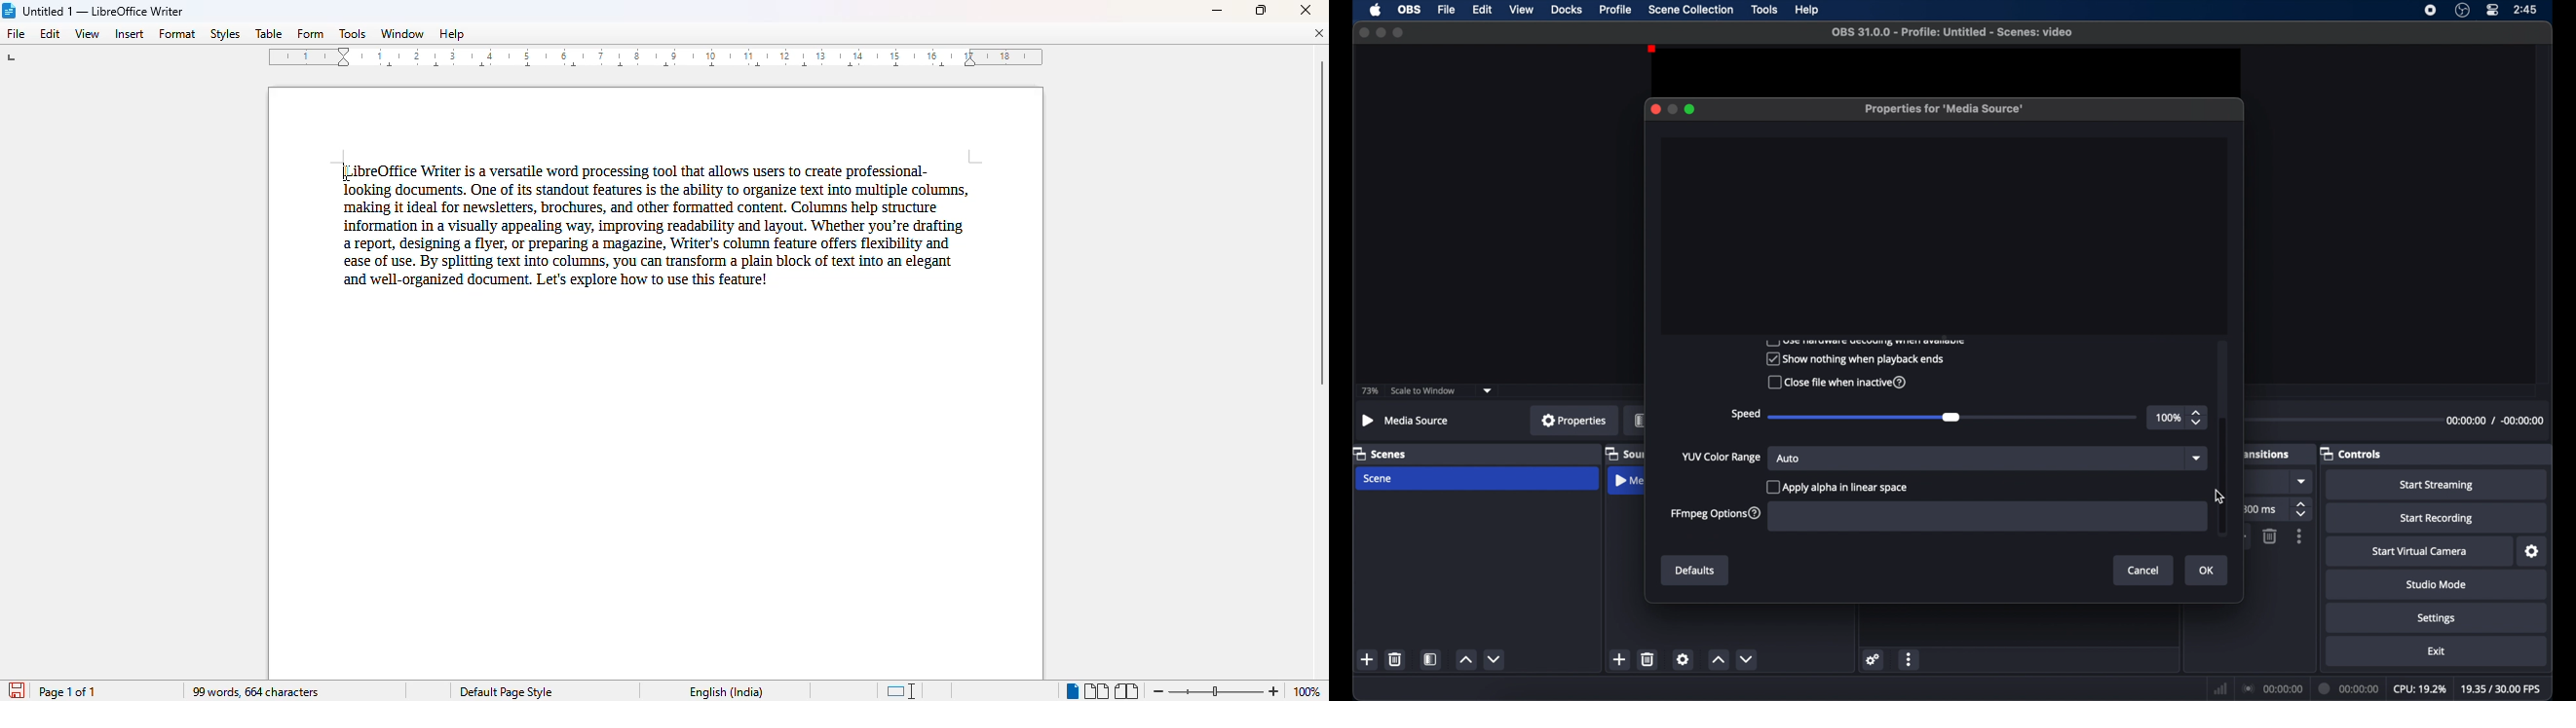 The width and height of the screenshot is (2576, 728). What do you see at coordinates (1379, 478) in the screenshot?
I see `scene` at bounding box center [1379, 478].